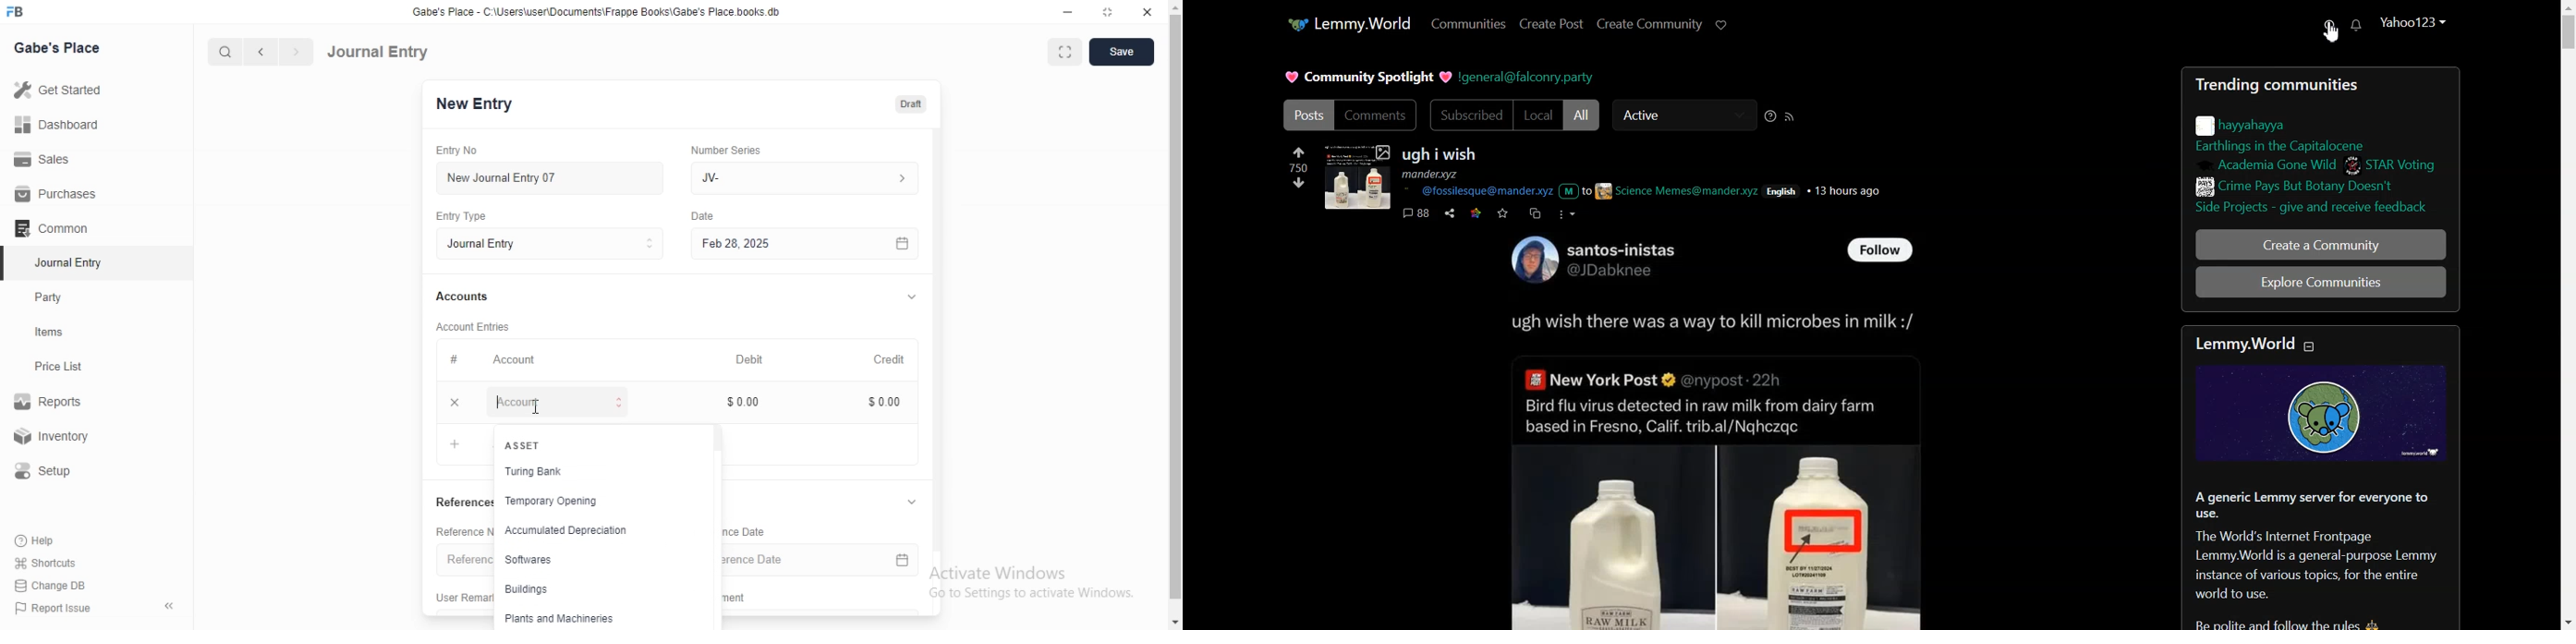 The width and height of the screenshot is (2576, 644). Describe the element at coordinates (1299, 158) in the screenshot. I see `Upvote` at that location.